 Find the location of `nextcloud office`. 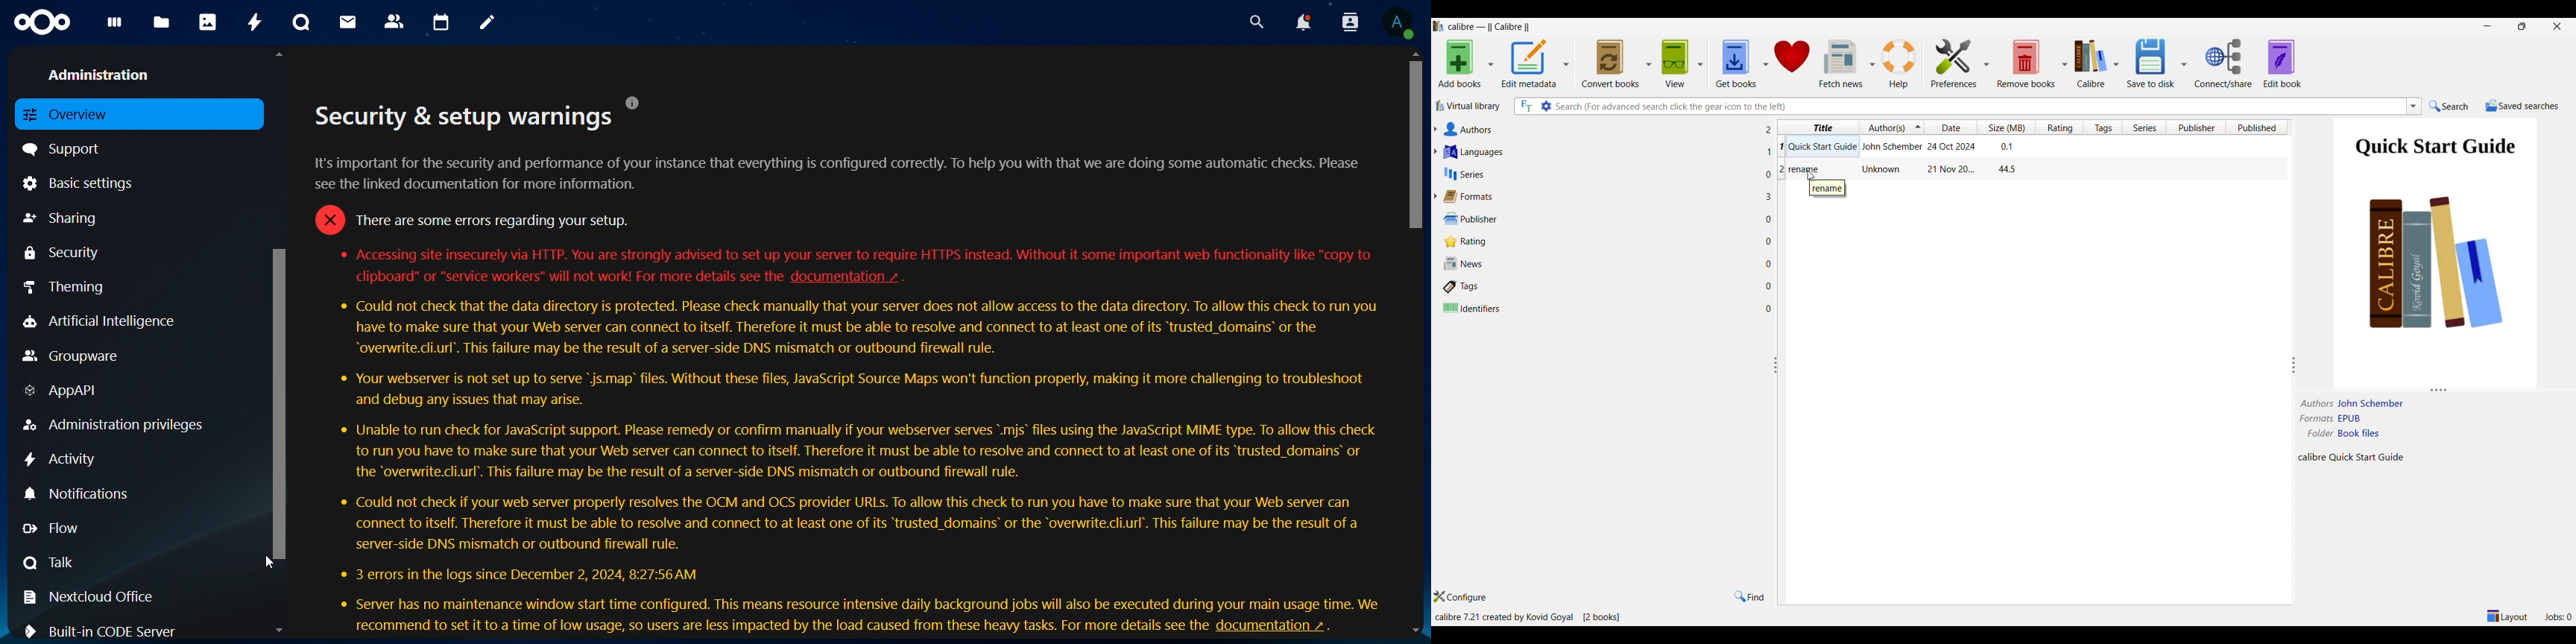

nextcloud office is located at coordinates (98, 598).